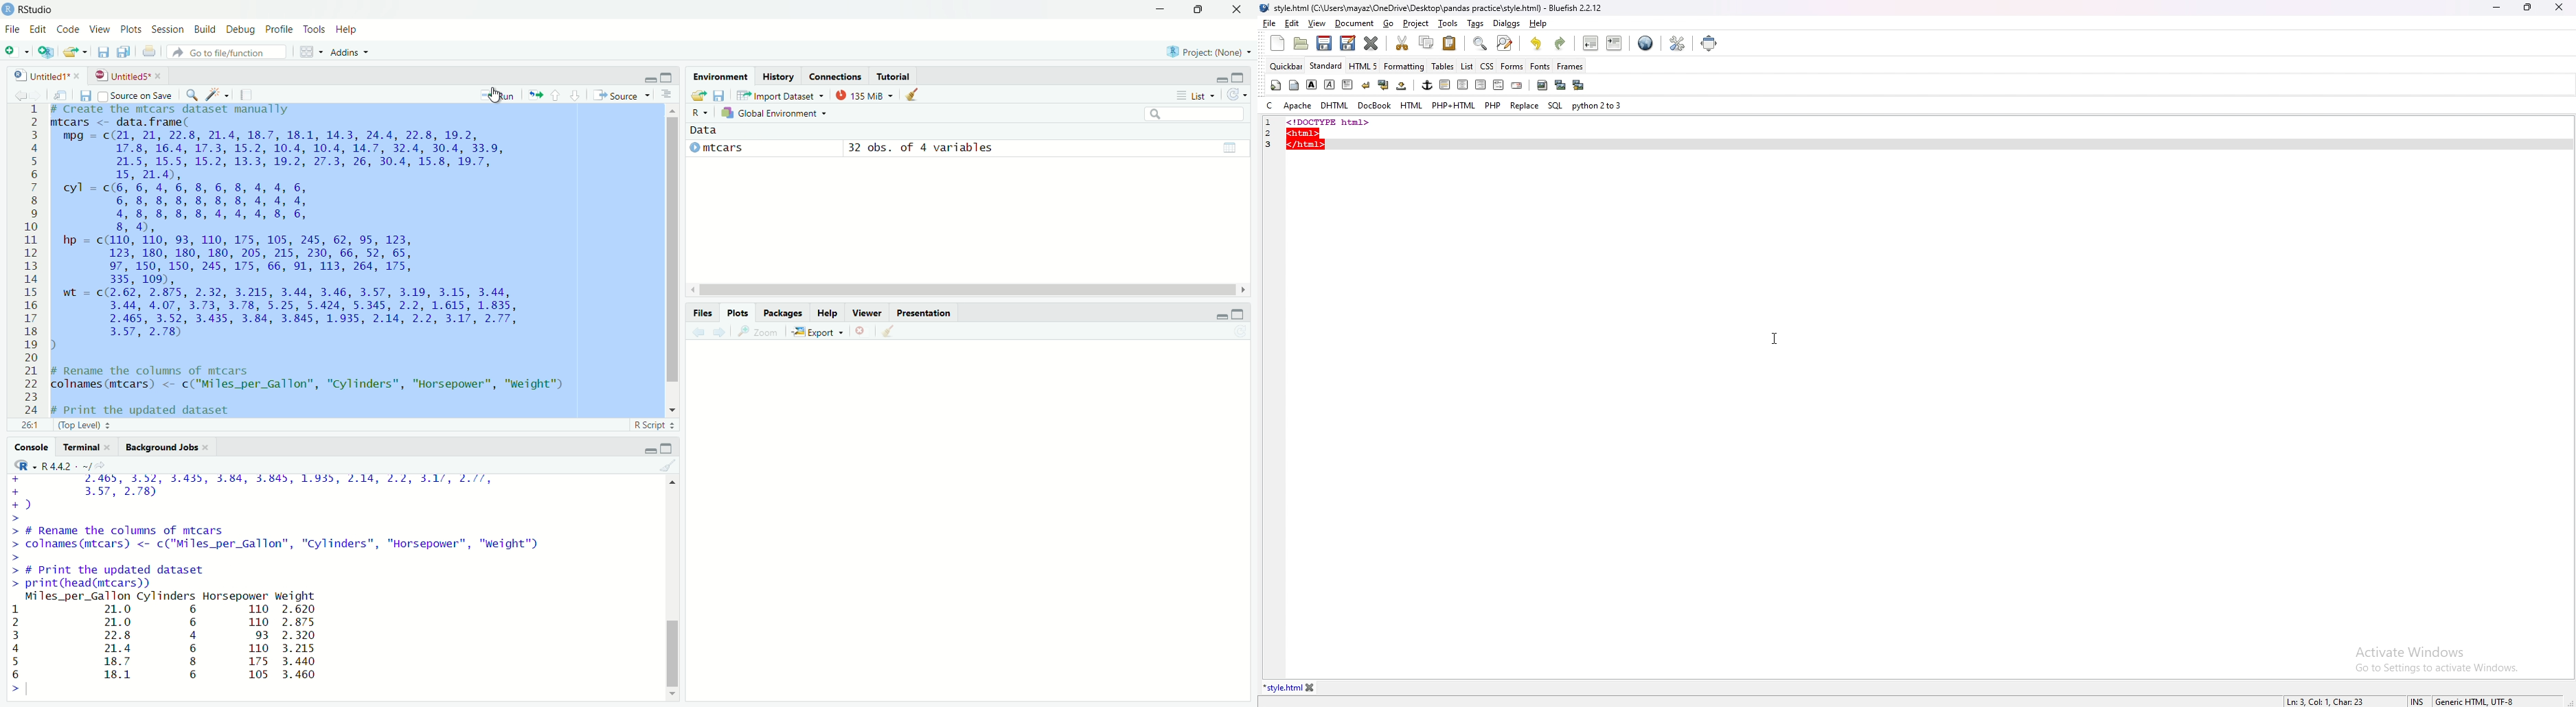  I want to click on List =, so click(1194, 95).